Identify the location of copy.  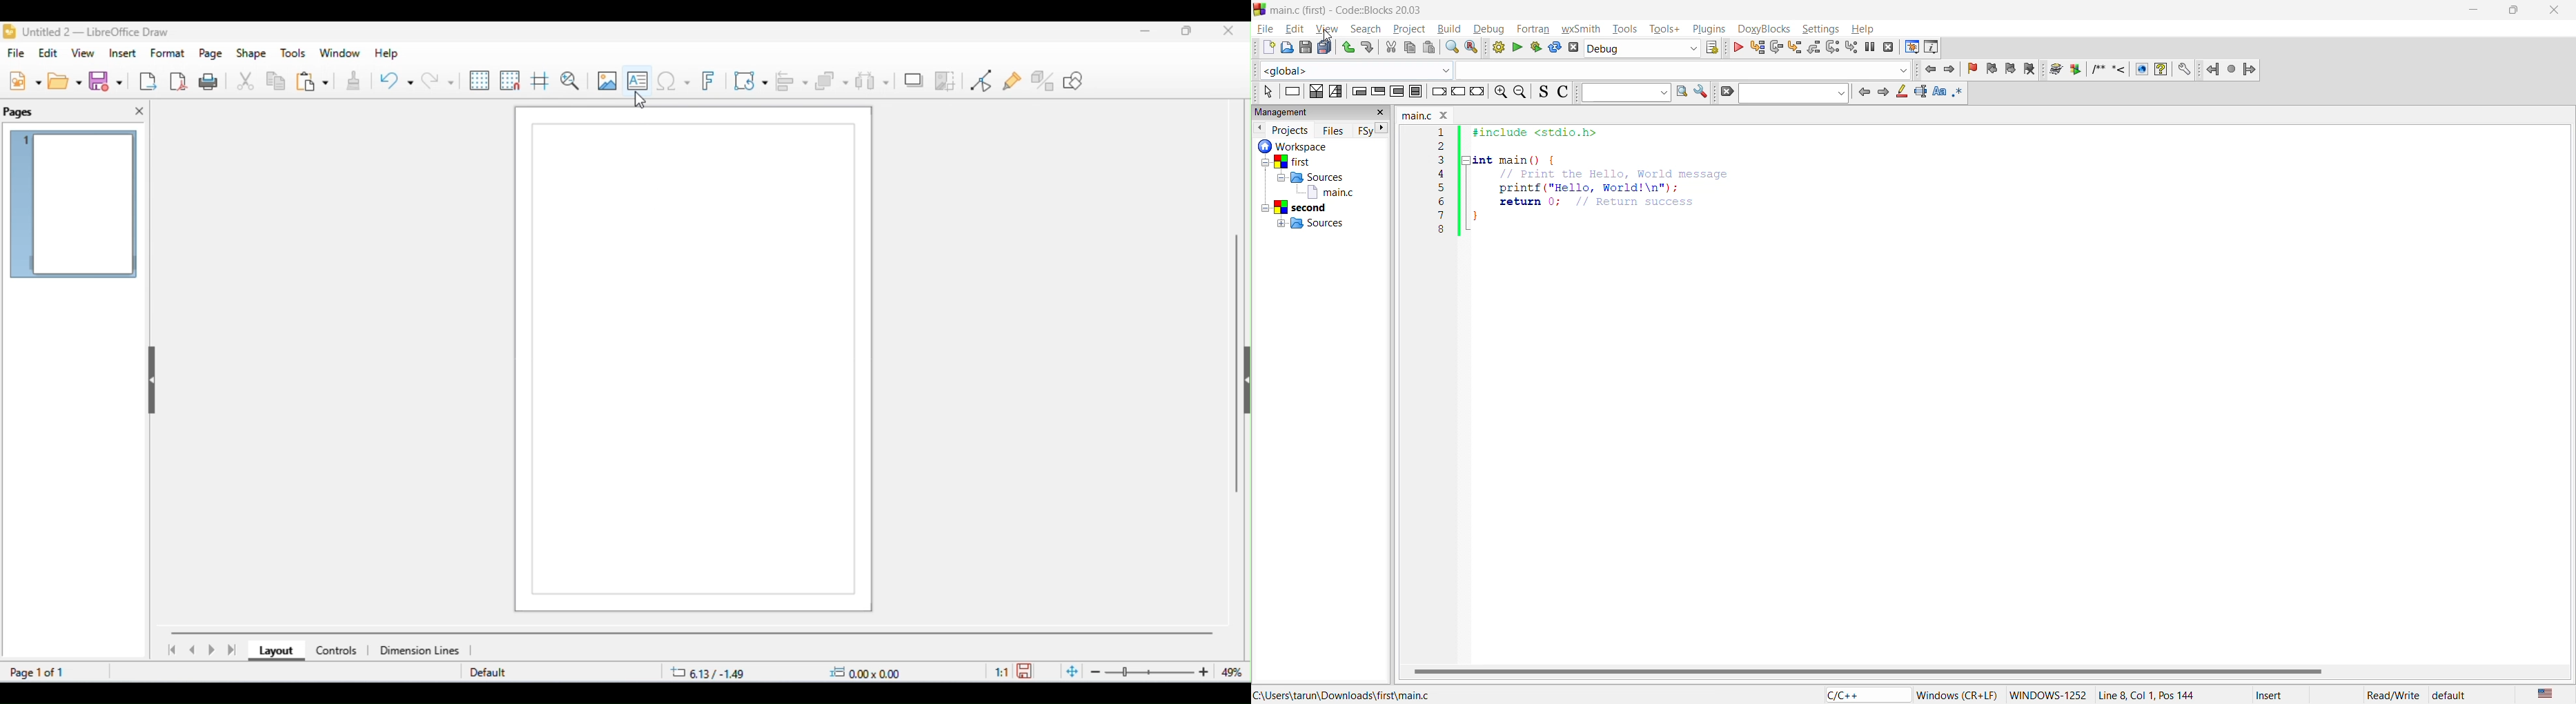
(276, 83).